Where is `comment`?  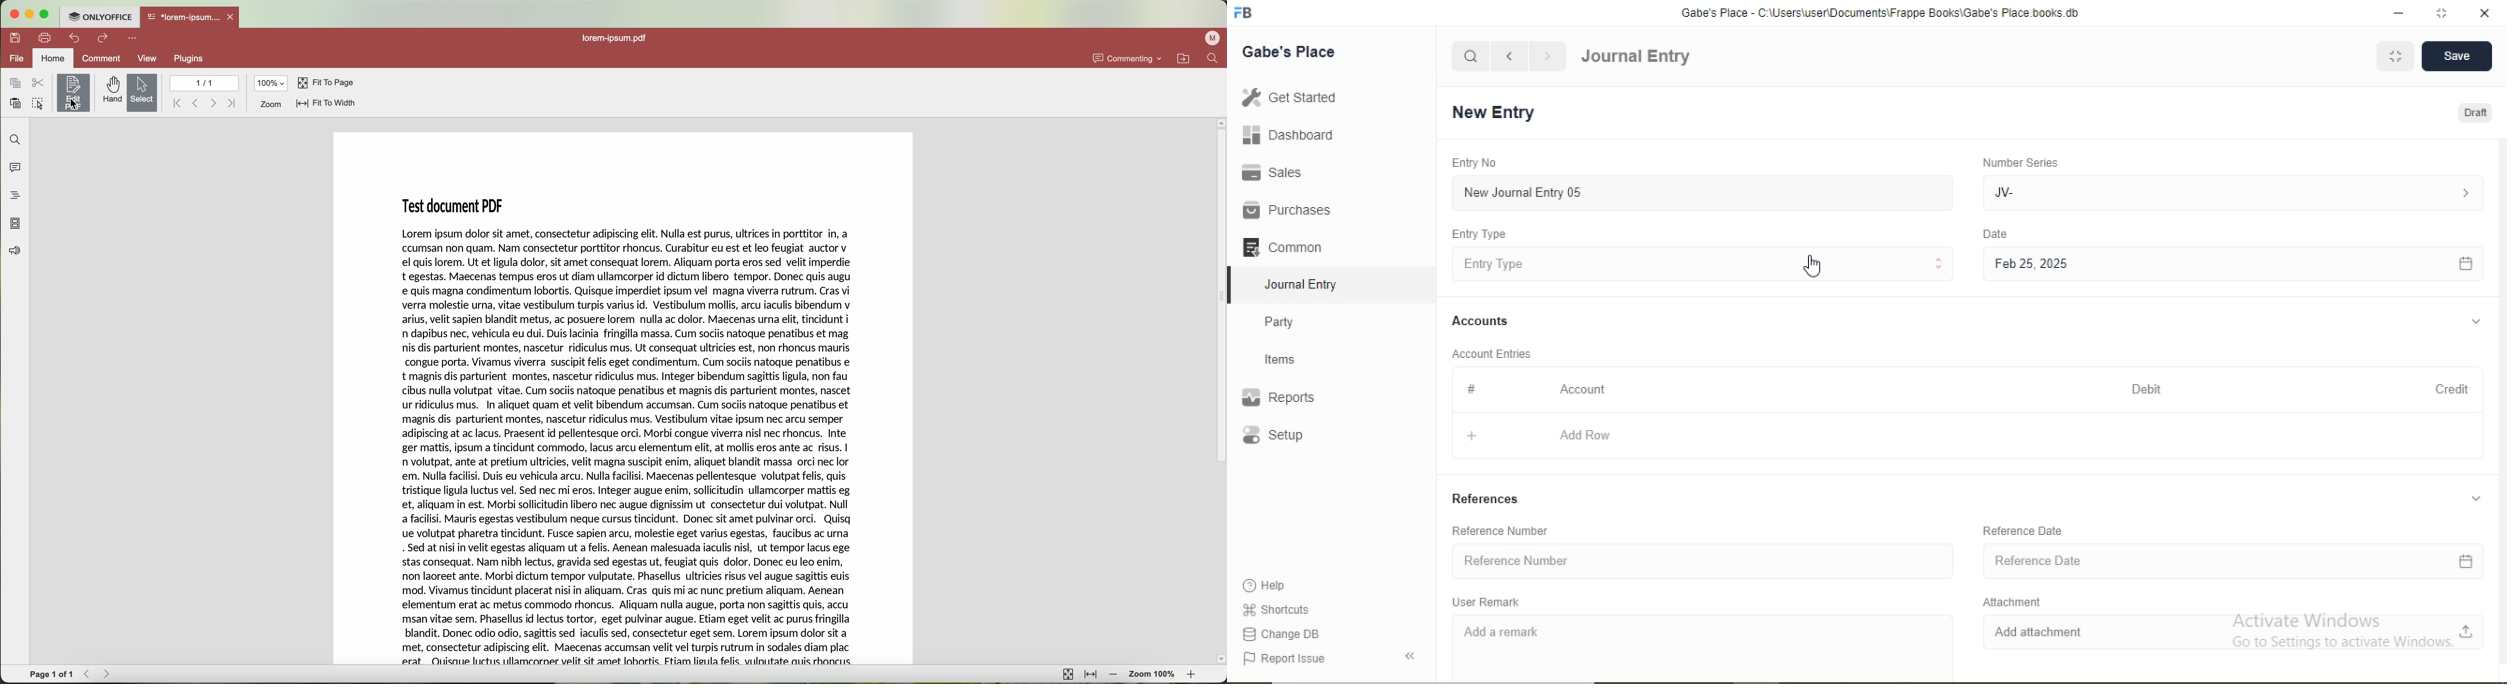 comment is located at coordinates (102, 58).